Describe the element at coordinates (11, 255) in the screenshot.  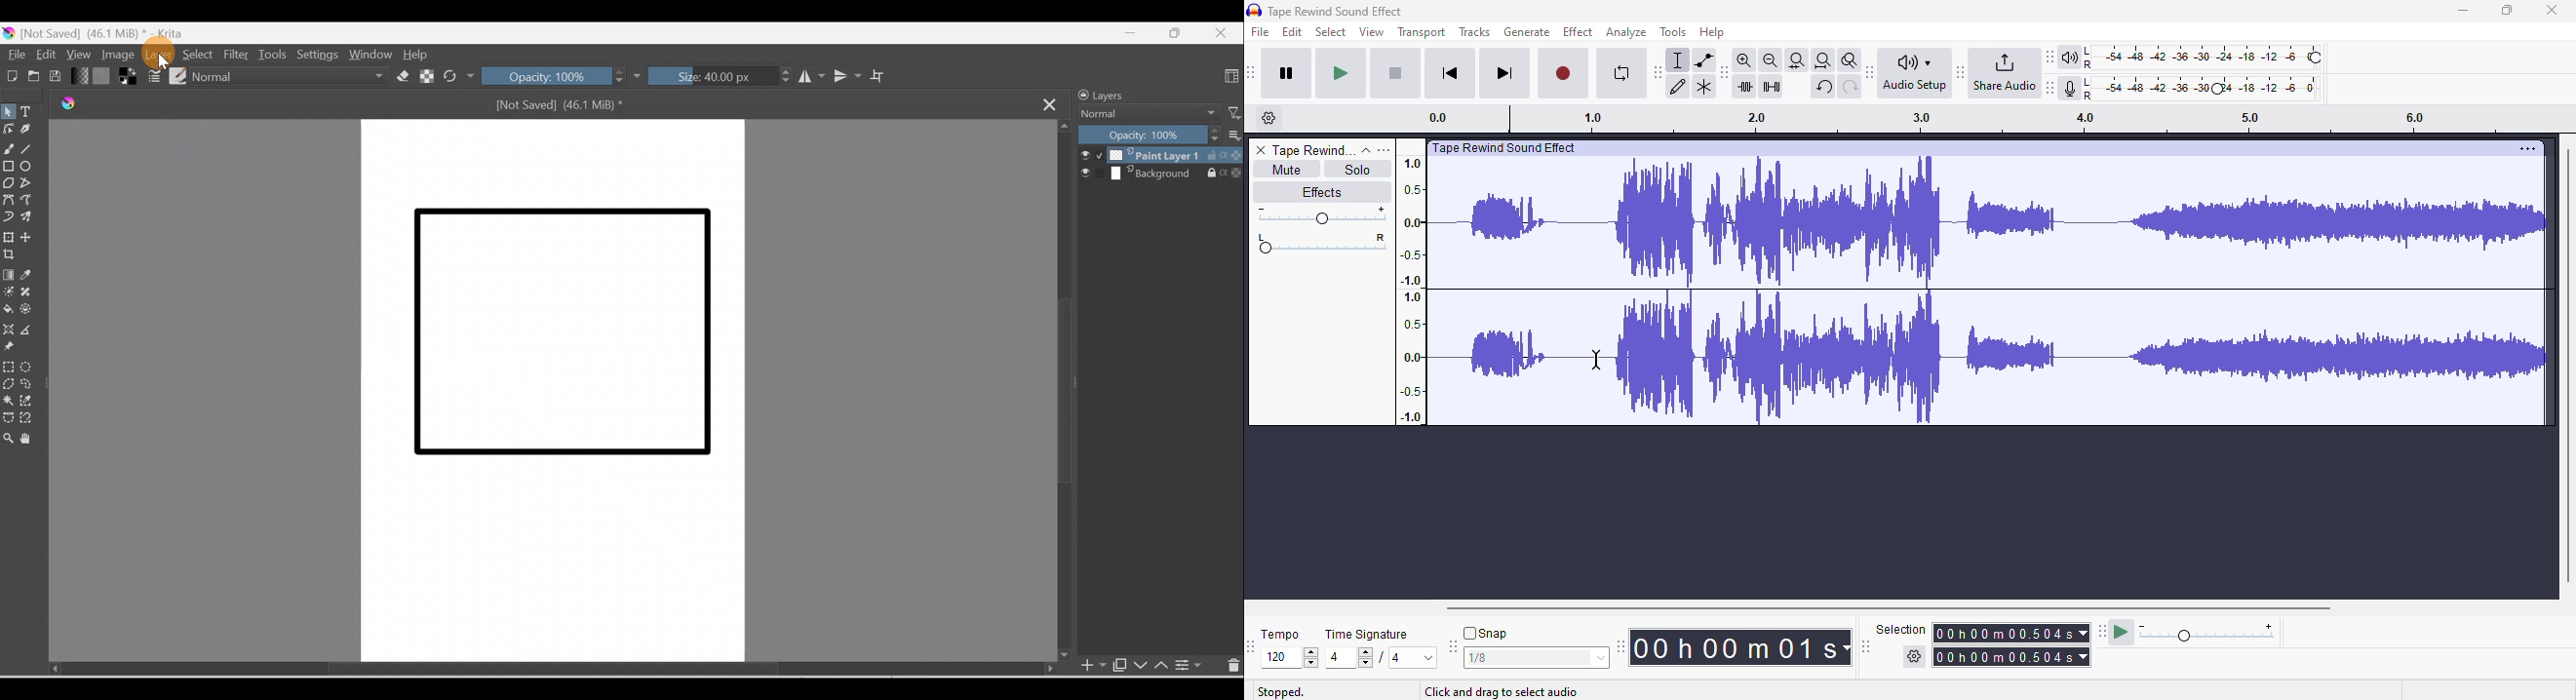
I see `Crop the image to an area` at that location.